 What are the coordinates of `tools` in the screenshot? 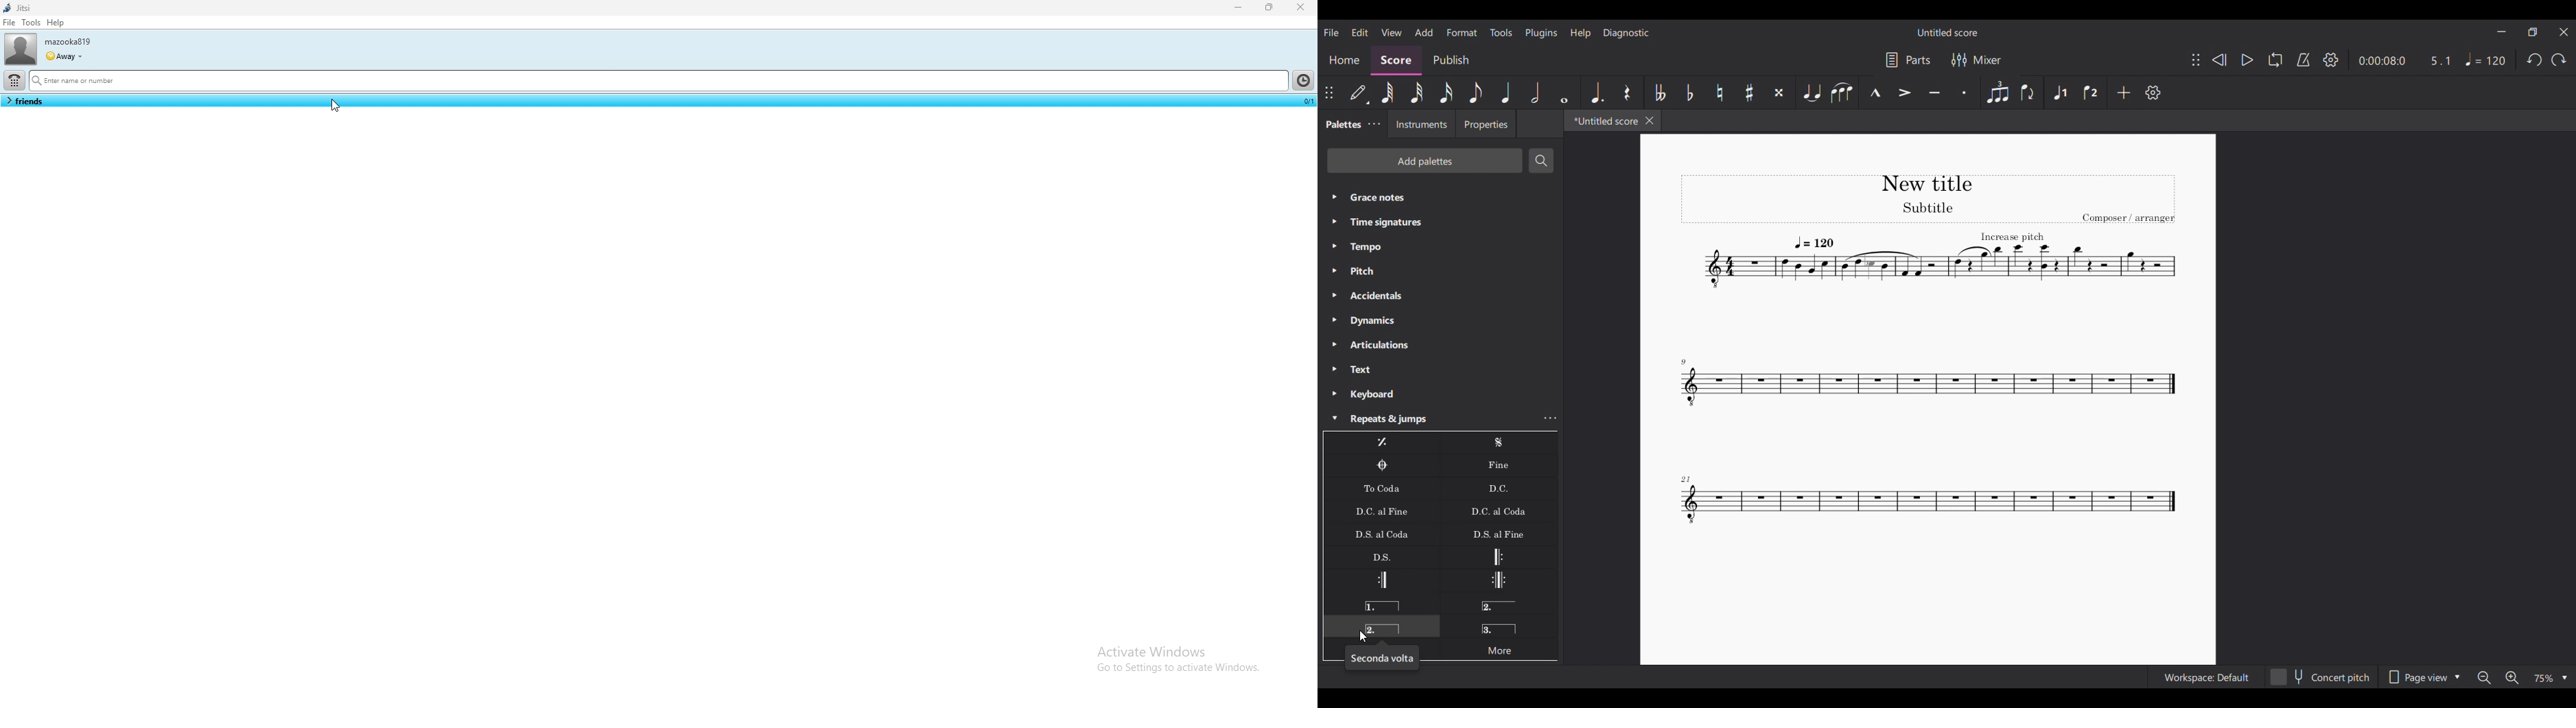 It's located at (30, 22).